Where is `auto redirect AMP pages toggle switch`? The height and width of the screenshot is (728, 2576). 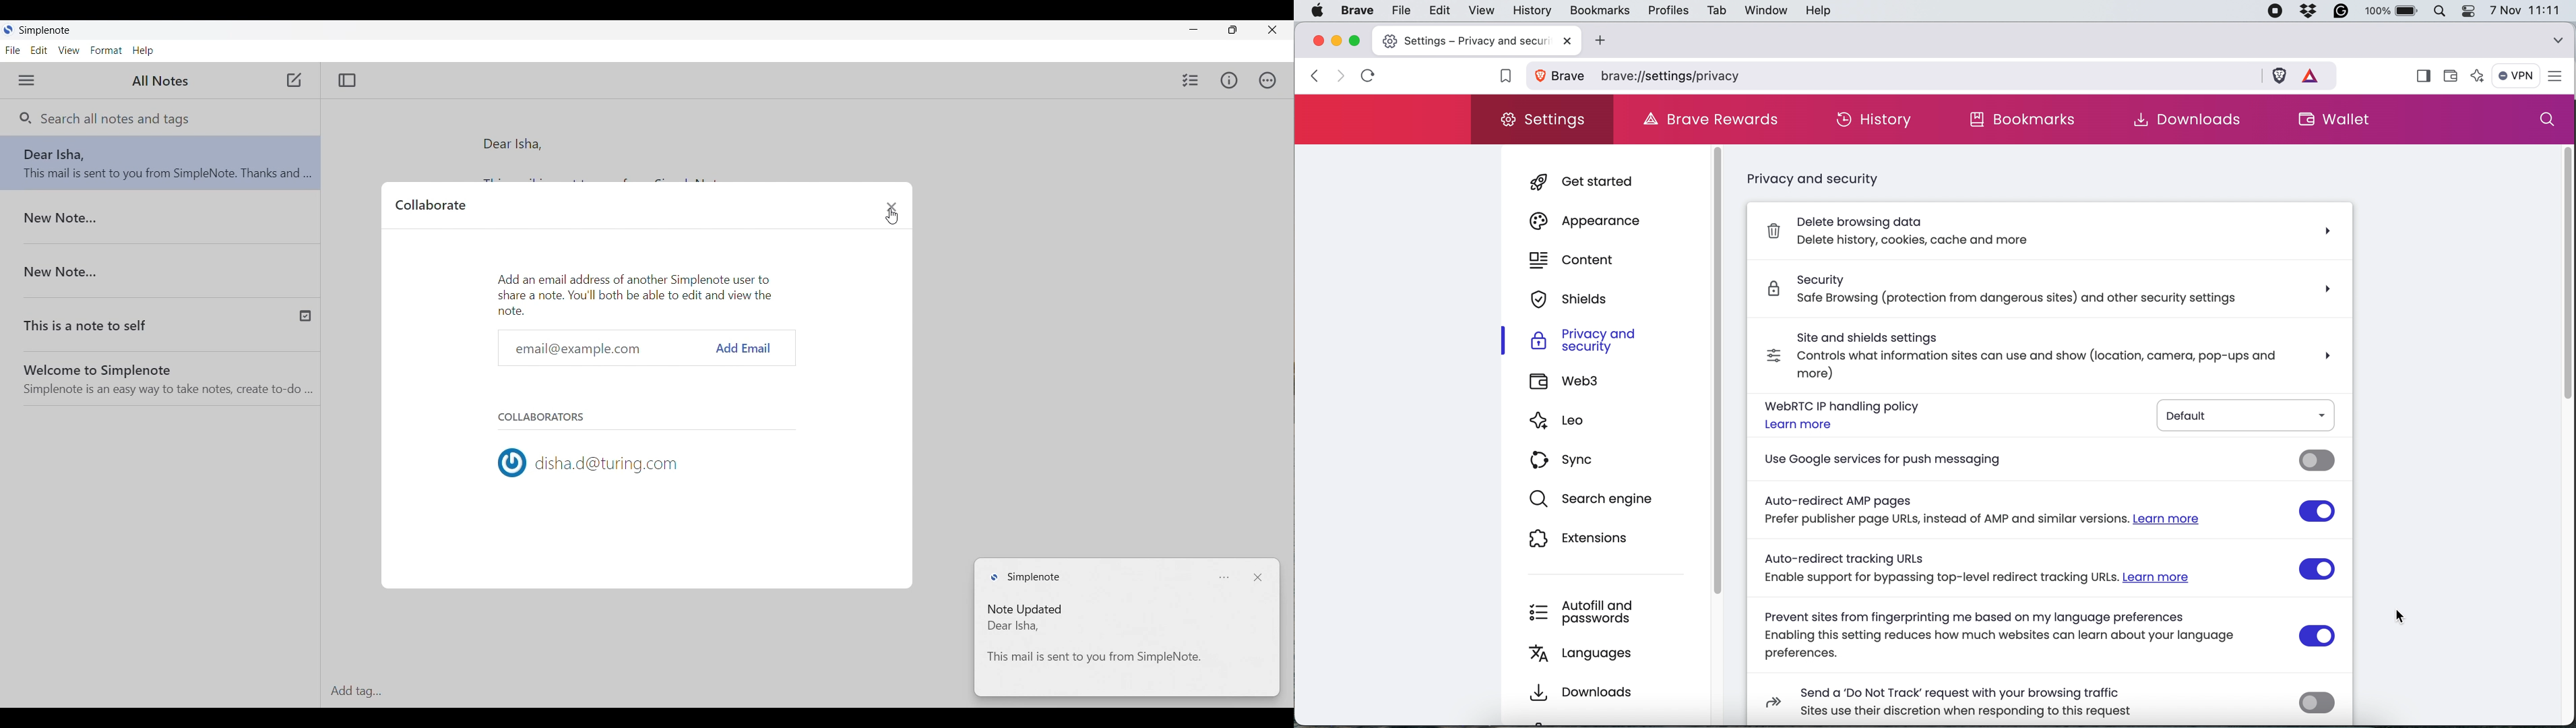 auto redirect AMP pages toggle switch is located at coordinates (2319, 511).